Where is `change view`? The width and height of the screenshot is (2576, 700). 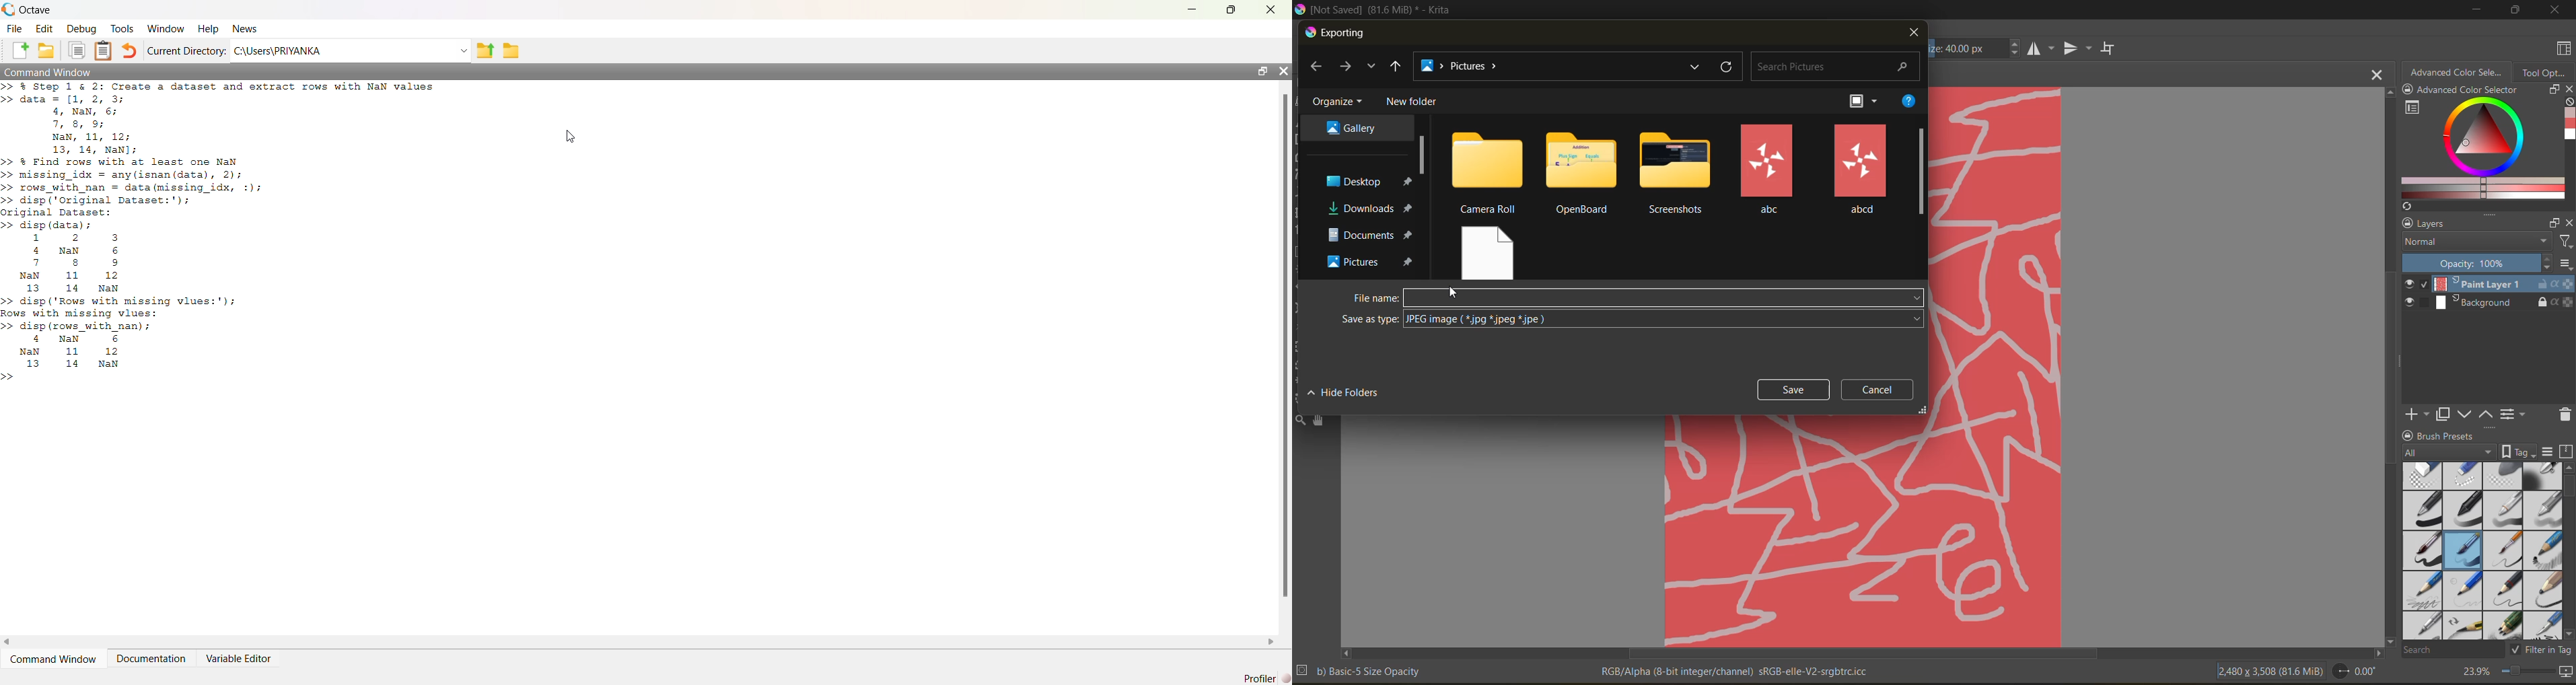 change view is located at coordinates (1868, 102).